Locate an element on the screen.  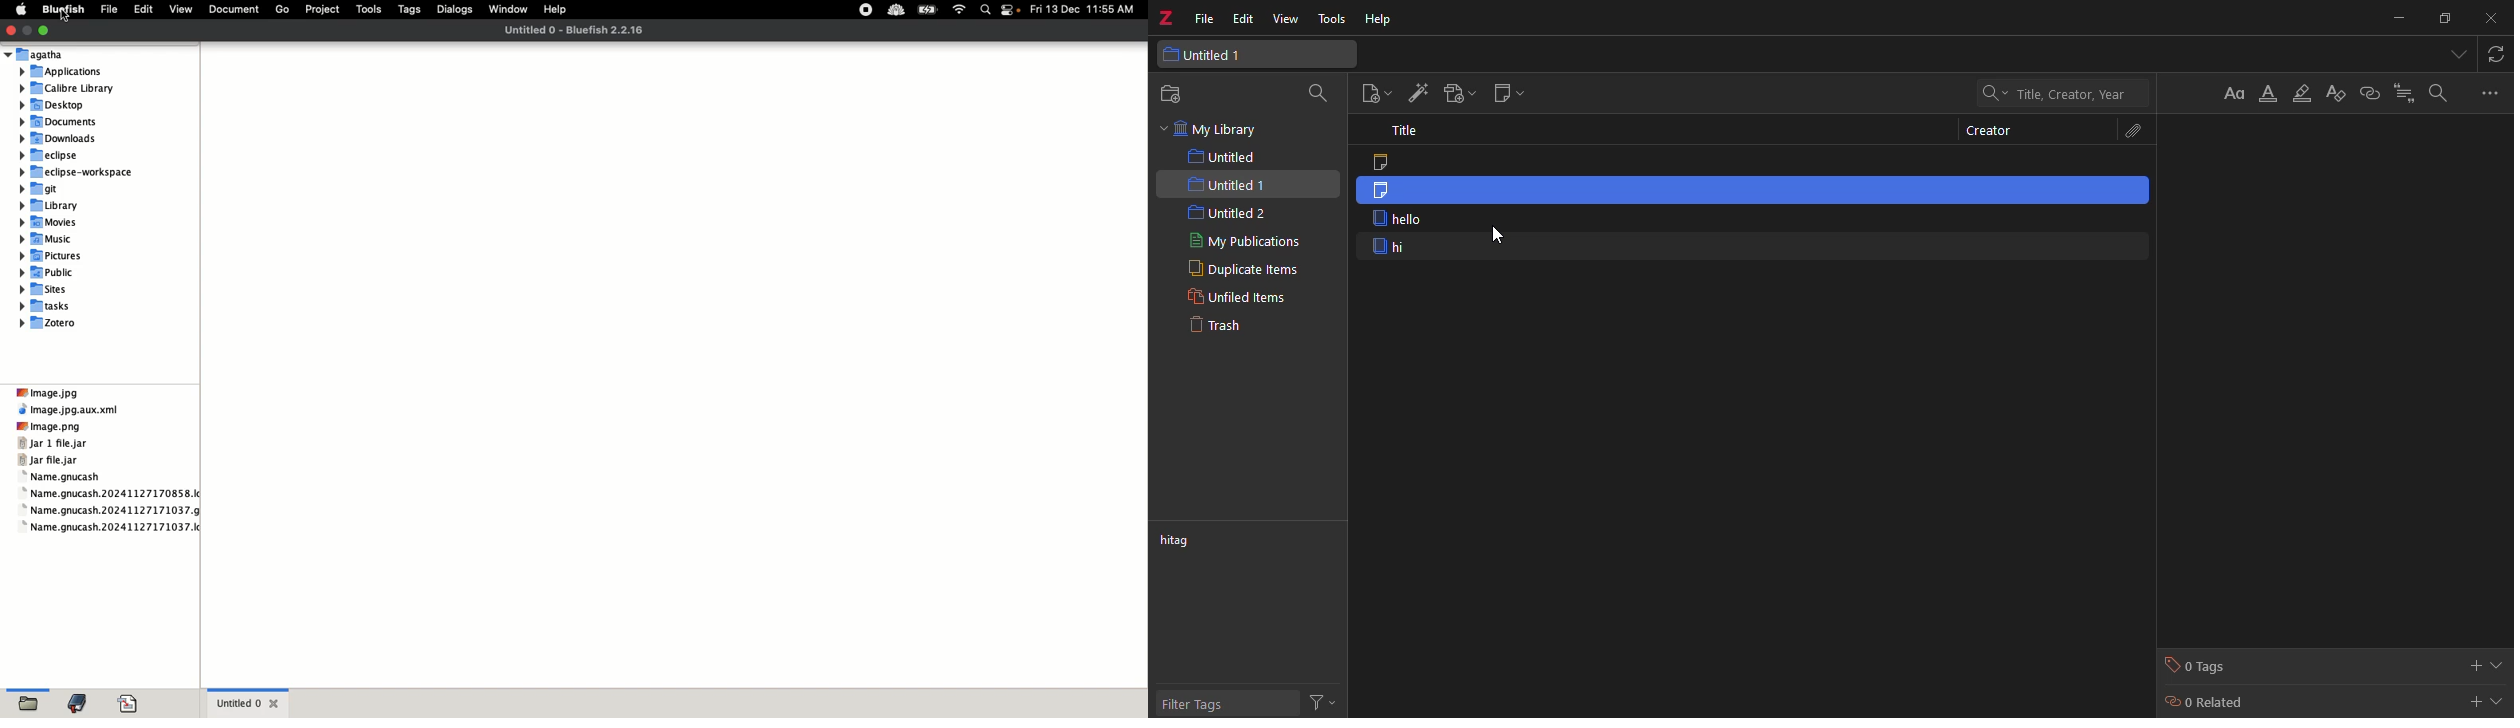
add is located at coordinates (2475, 665).